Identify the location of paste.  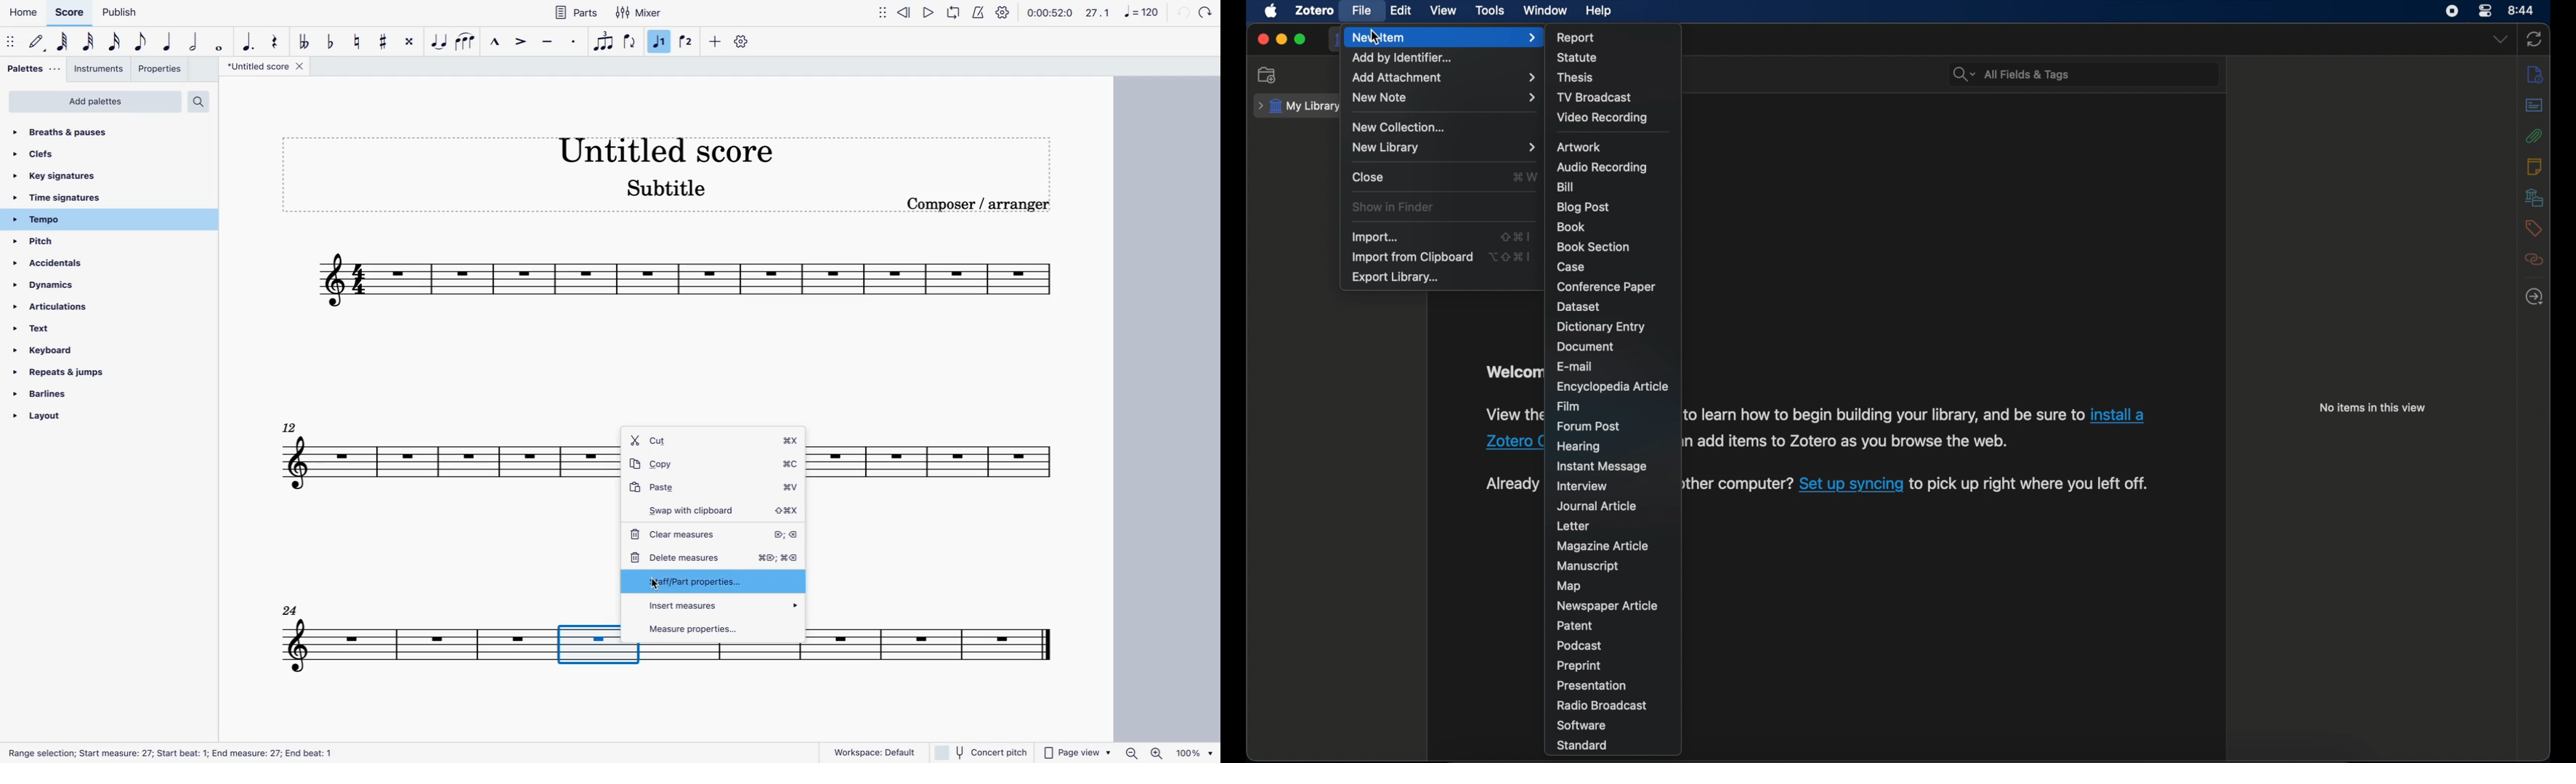
(714, 487).